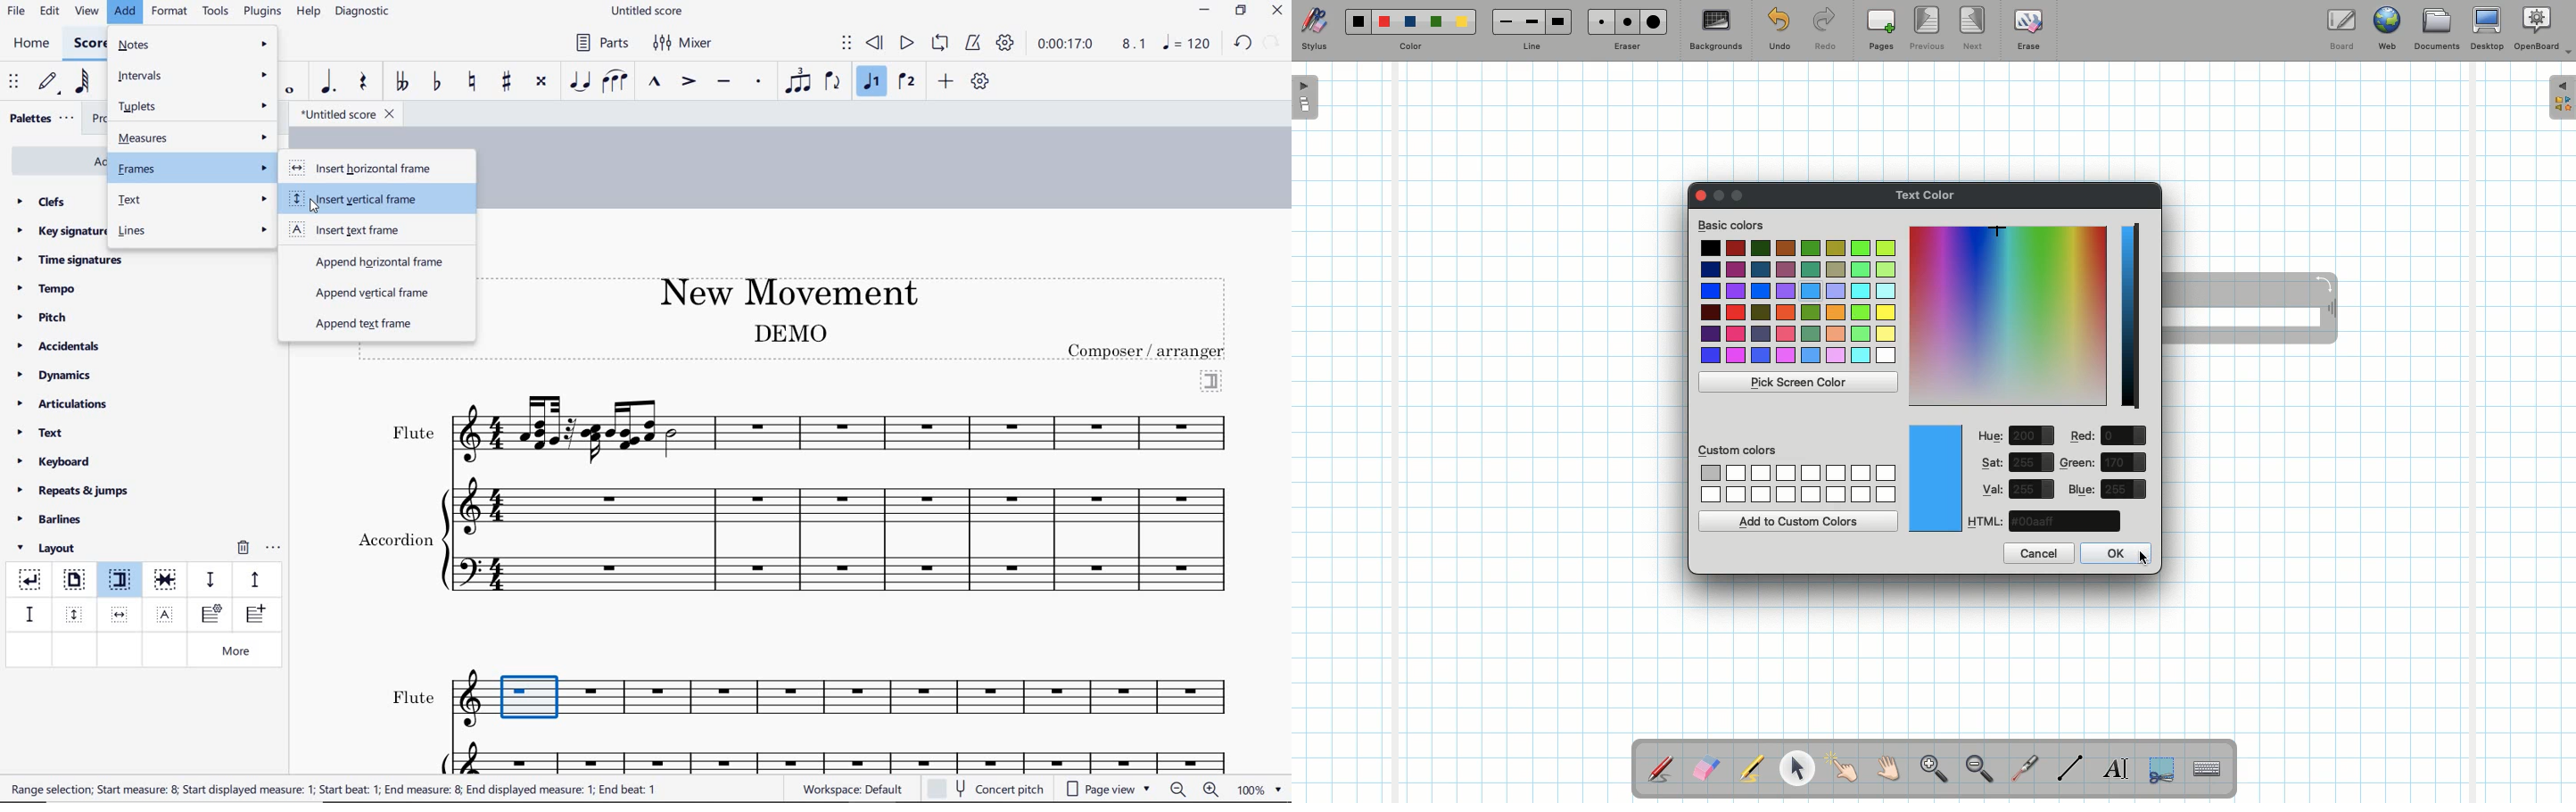 The height and width of the screenshot is (812, 2576). What do you see at coordinates (42, 435) in the screenshot?
I see `text` at bounding box center [42, 435].